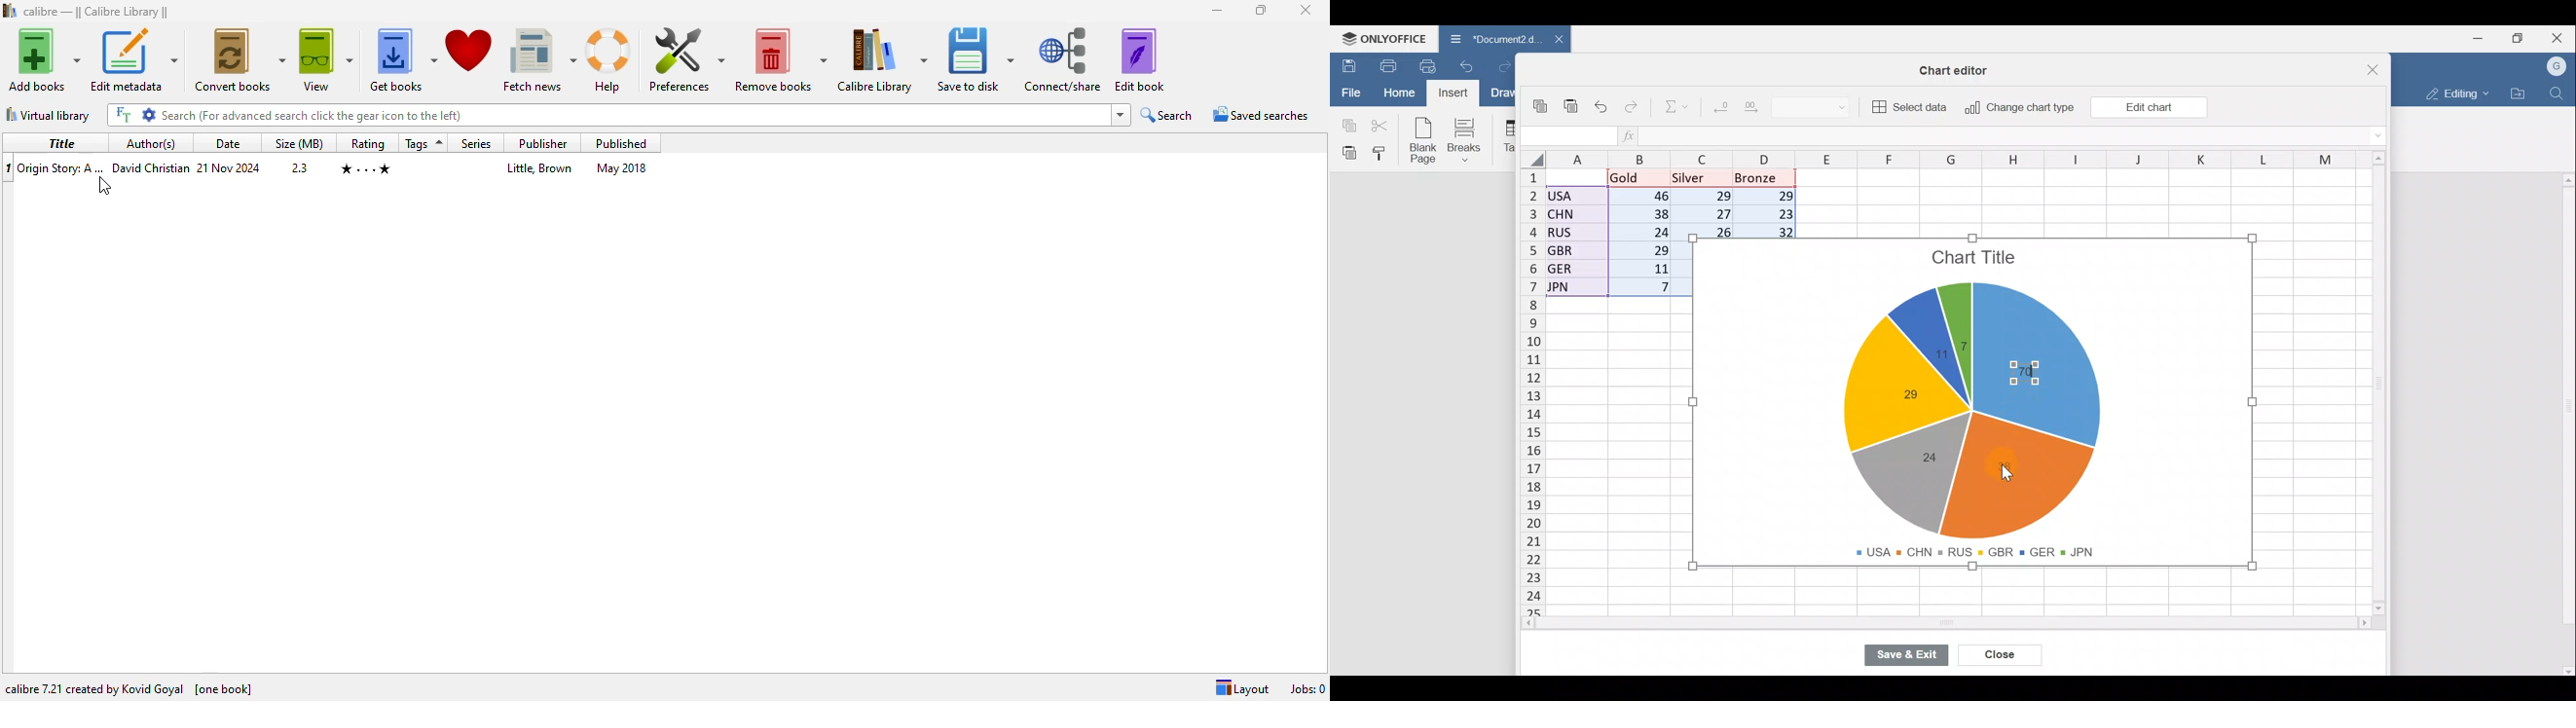 This screenshot has width=2576, height=728. I want to click on Copy, so click(1543, 108).